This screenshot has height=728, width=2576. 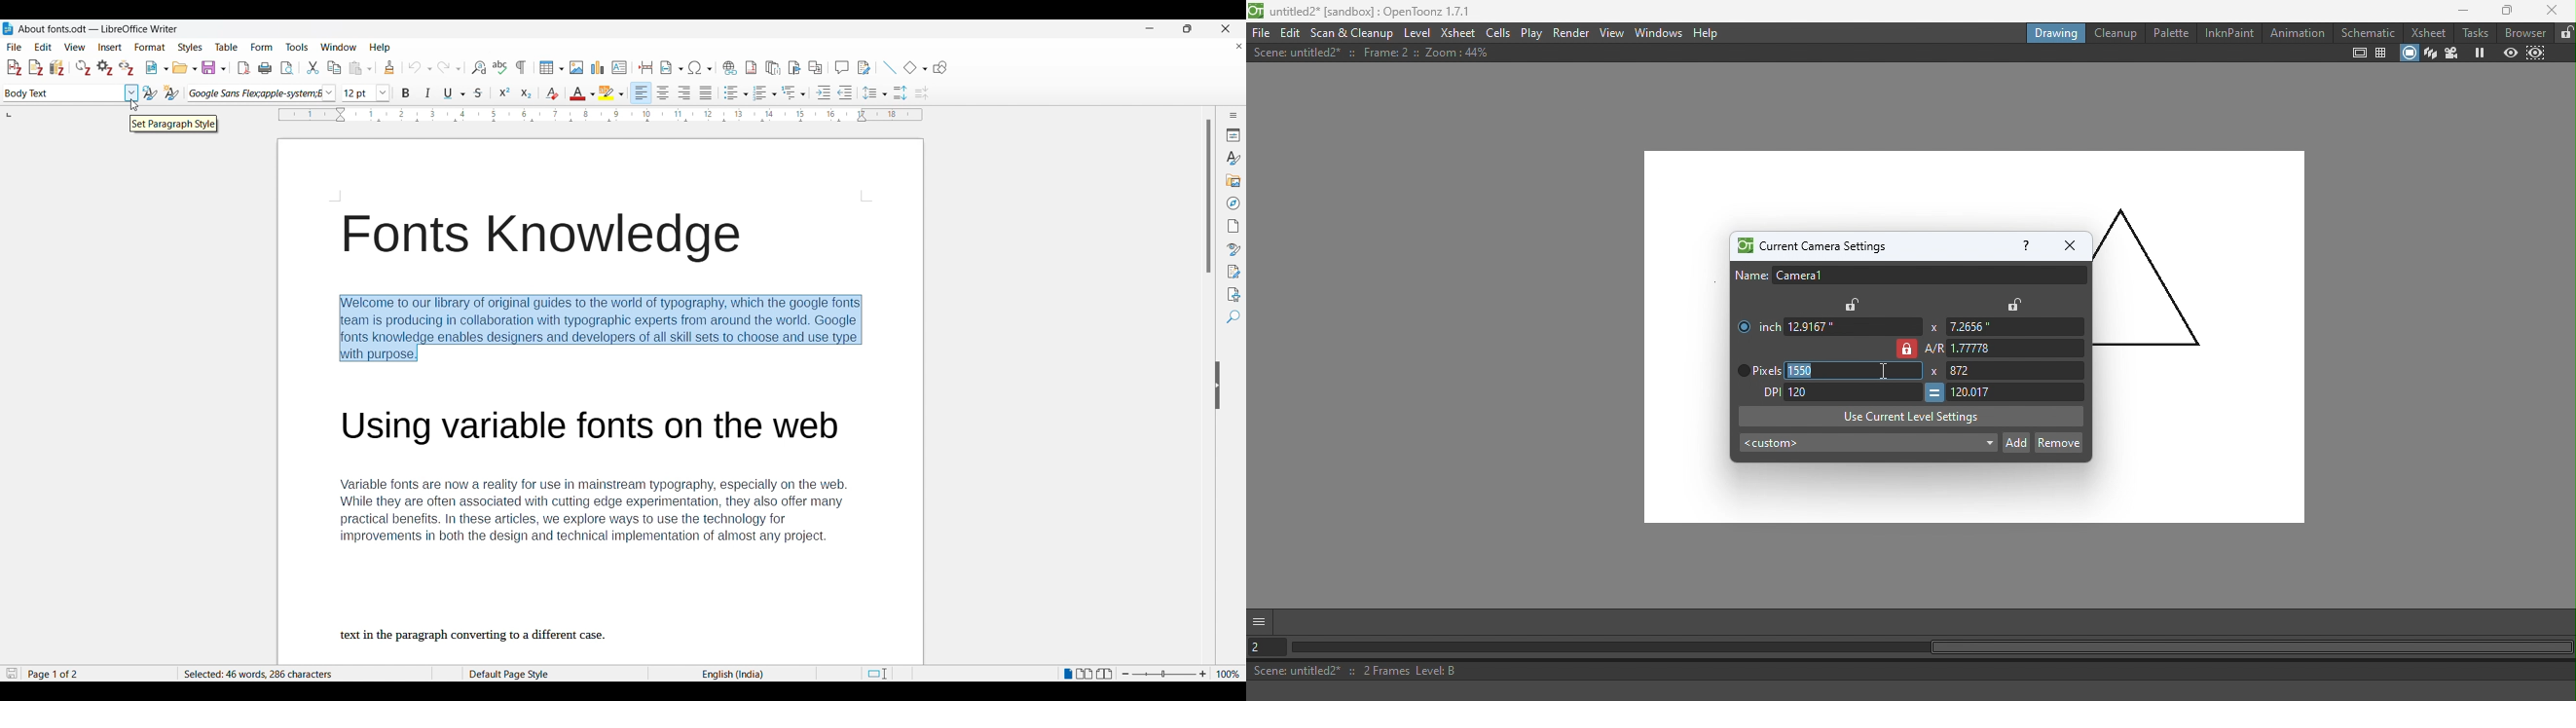 What do you see at coordinates (150, 93) in the screenshot?
I see `Update selected style` at bounding box center [150, 93].